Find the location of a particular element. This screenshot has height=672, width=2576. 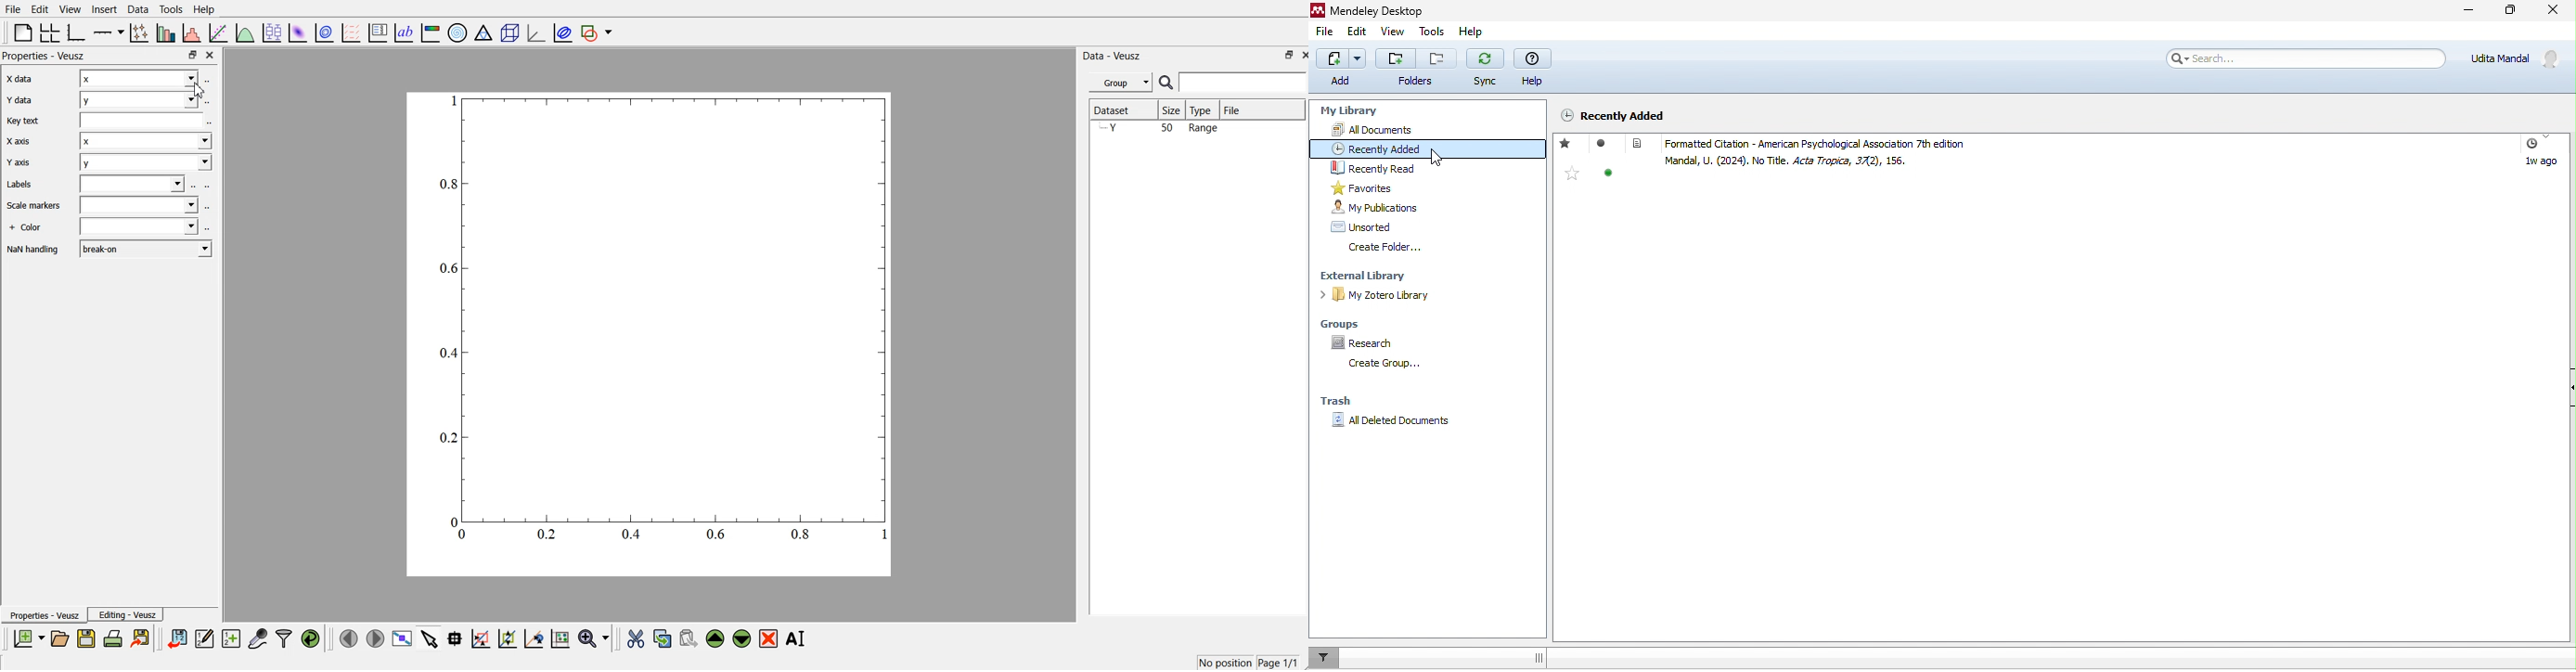

arrange the graph is located at coordinates (51, 31).